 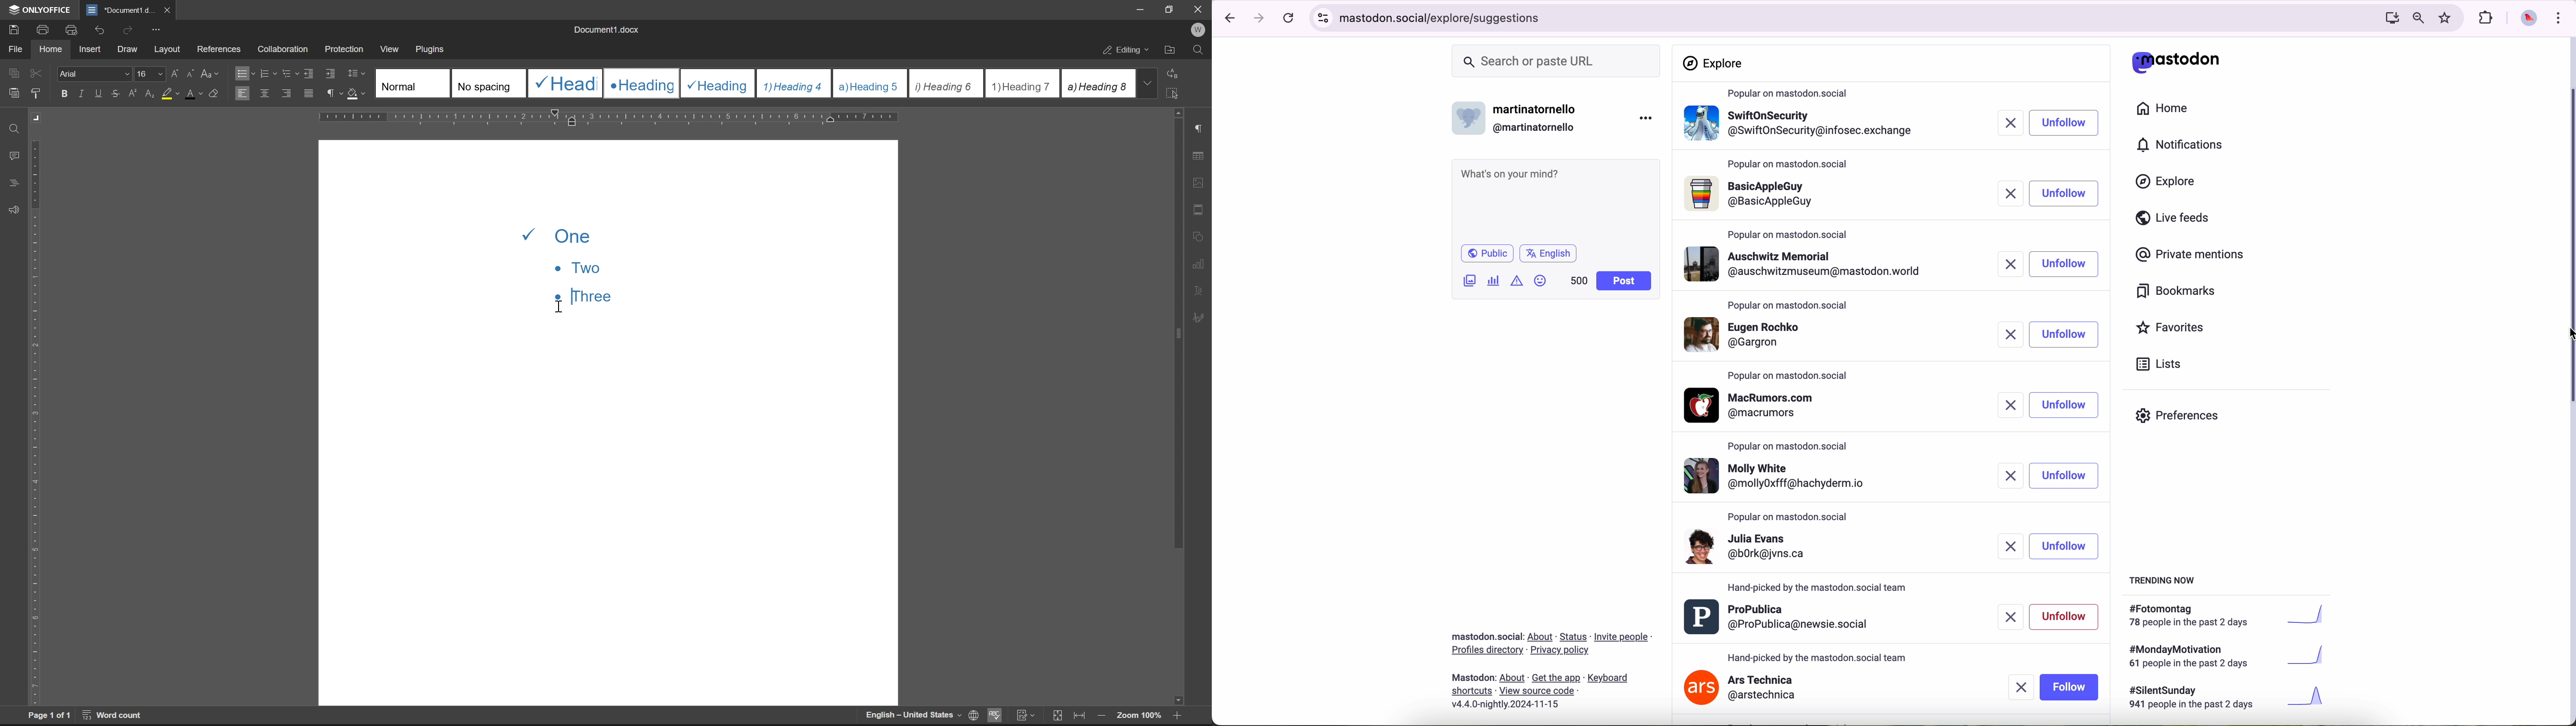 What do you see at coordinates (2229, 699) in the screenshot?
I see `#silentsunday` at bounding box center [2229, 699].